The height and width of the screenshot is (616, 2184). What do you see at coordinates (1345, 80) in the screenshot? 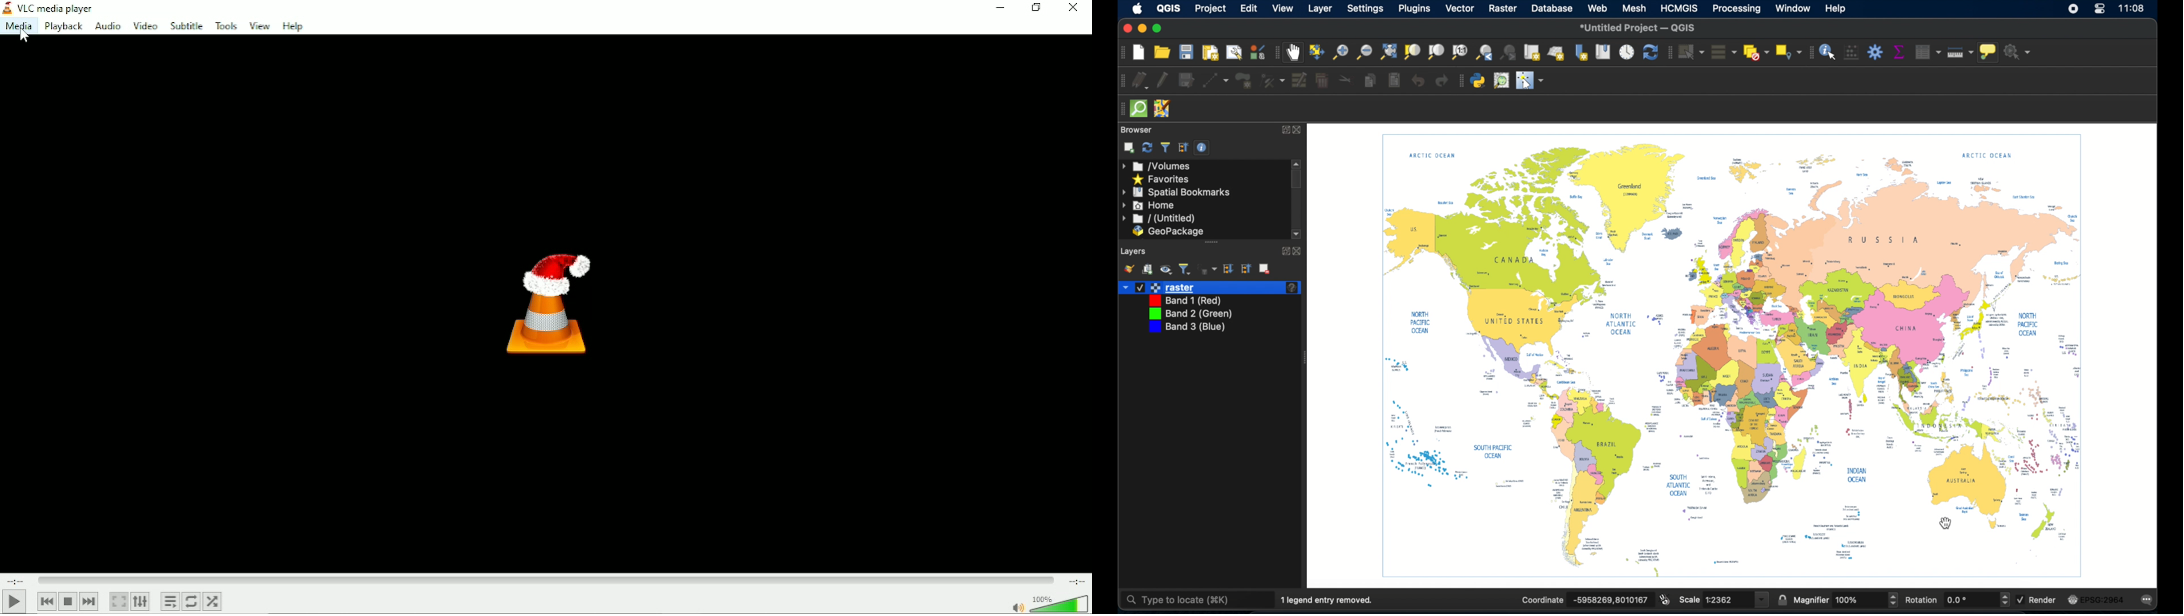
I see `cut features` at bounding box center [1345, 80].